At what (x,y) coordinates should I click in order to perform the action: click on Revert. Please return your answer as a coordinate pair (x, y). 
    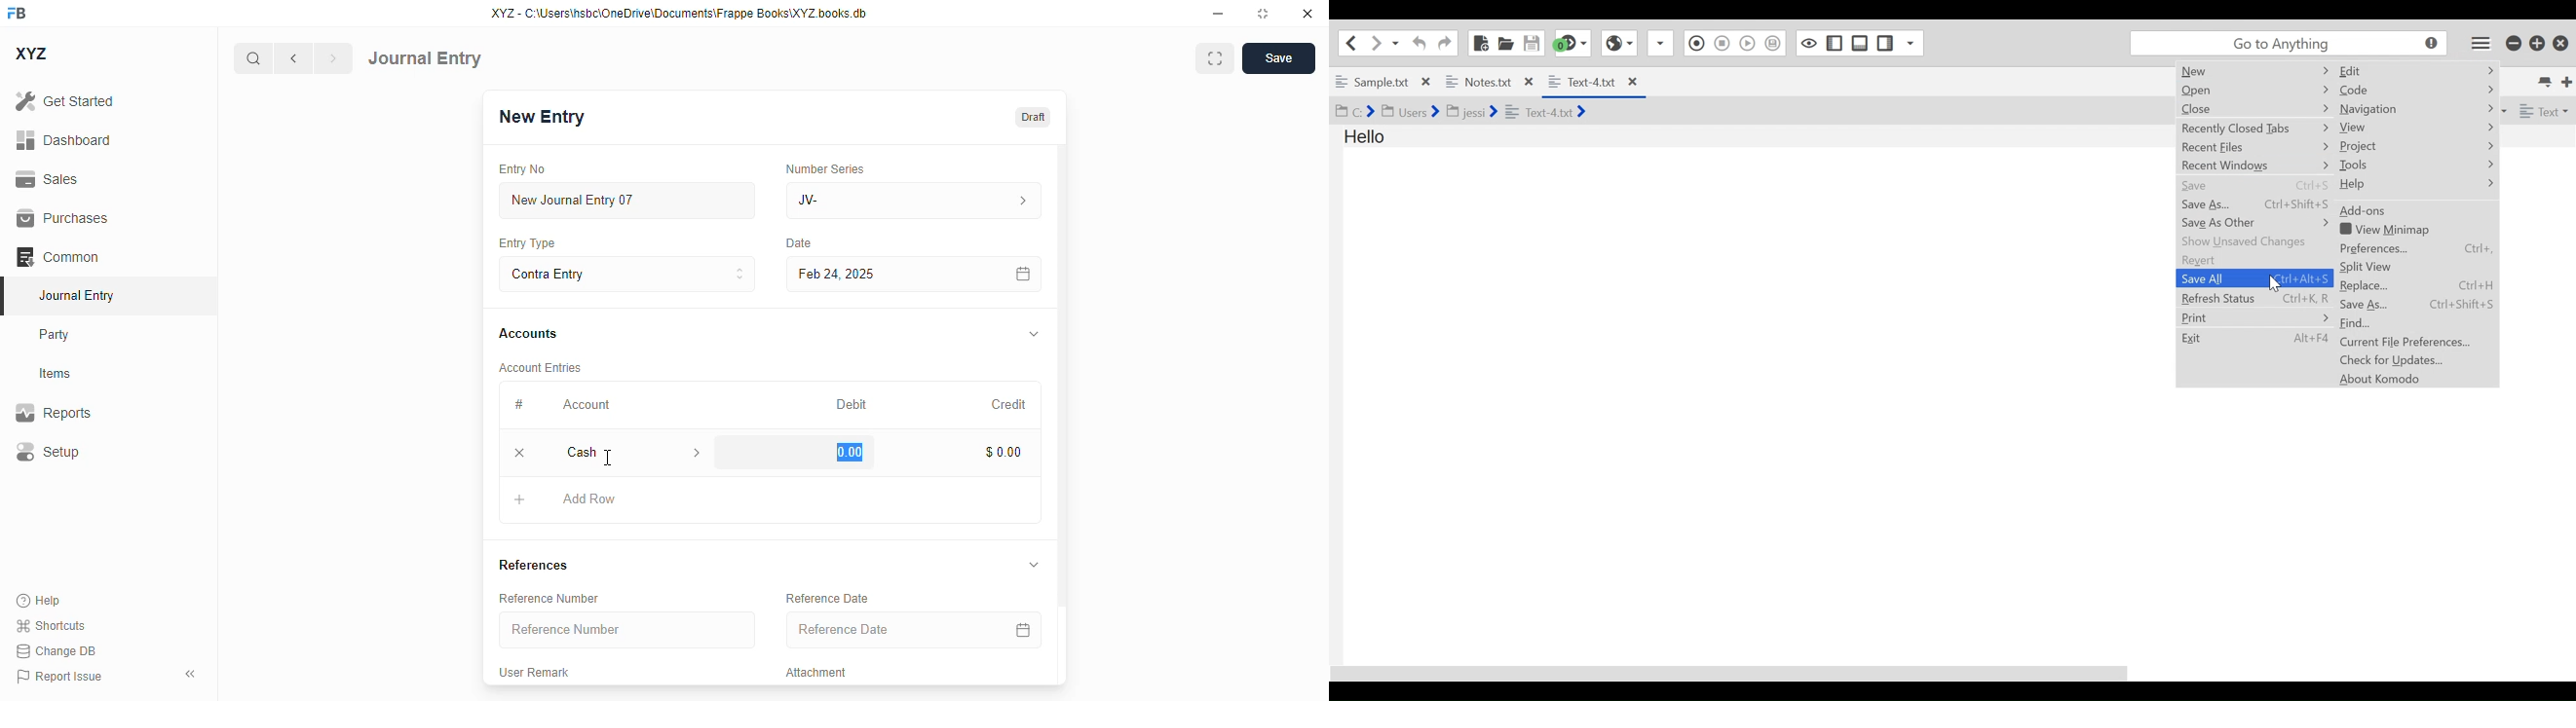
    Looking at the image, I should click on (2211, 260).